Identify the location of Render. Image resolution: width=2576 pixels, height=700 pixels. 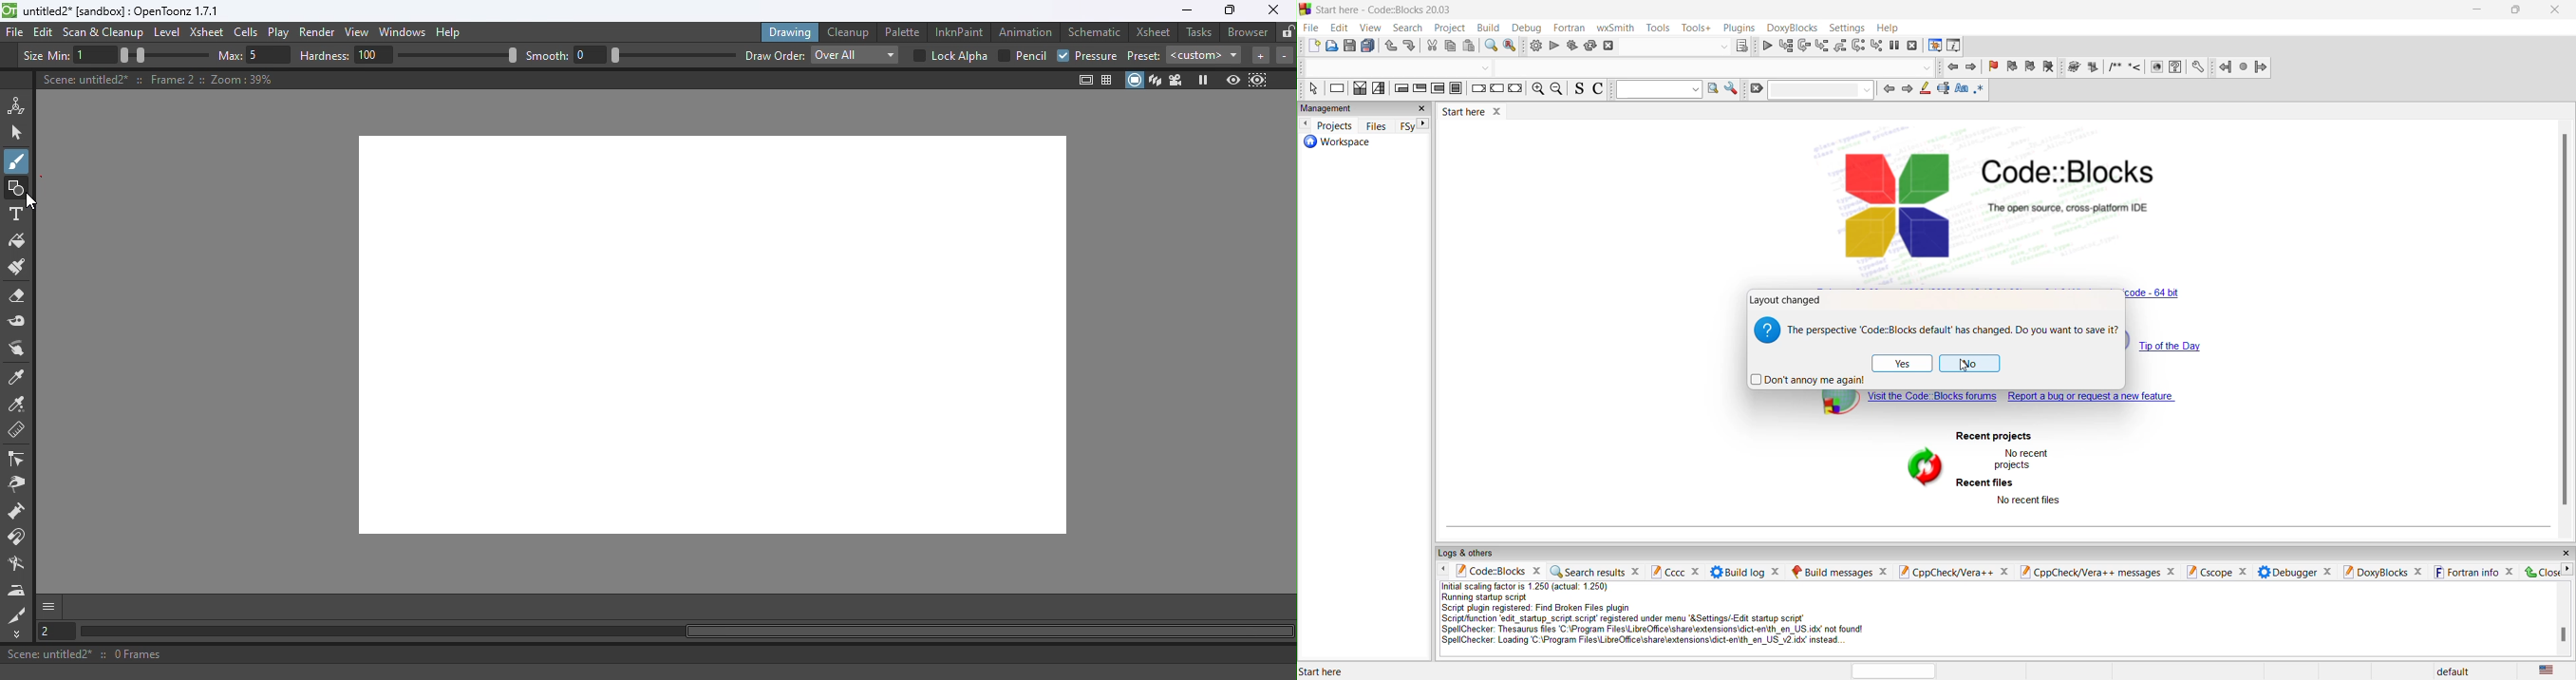
(320, 33).